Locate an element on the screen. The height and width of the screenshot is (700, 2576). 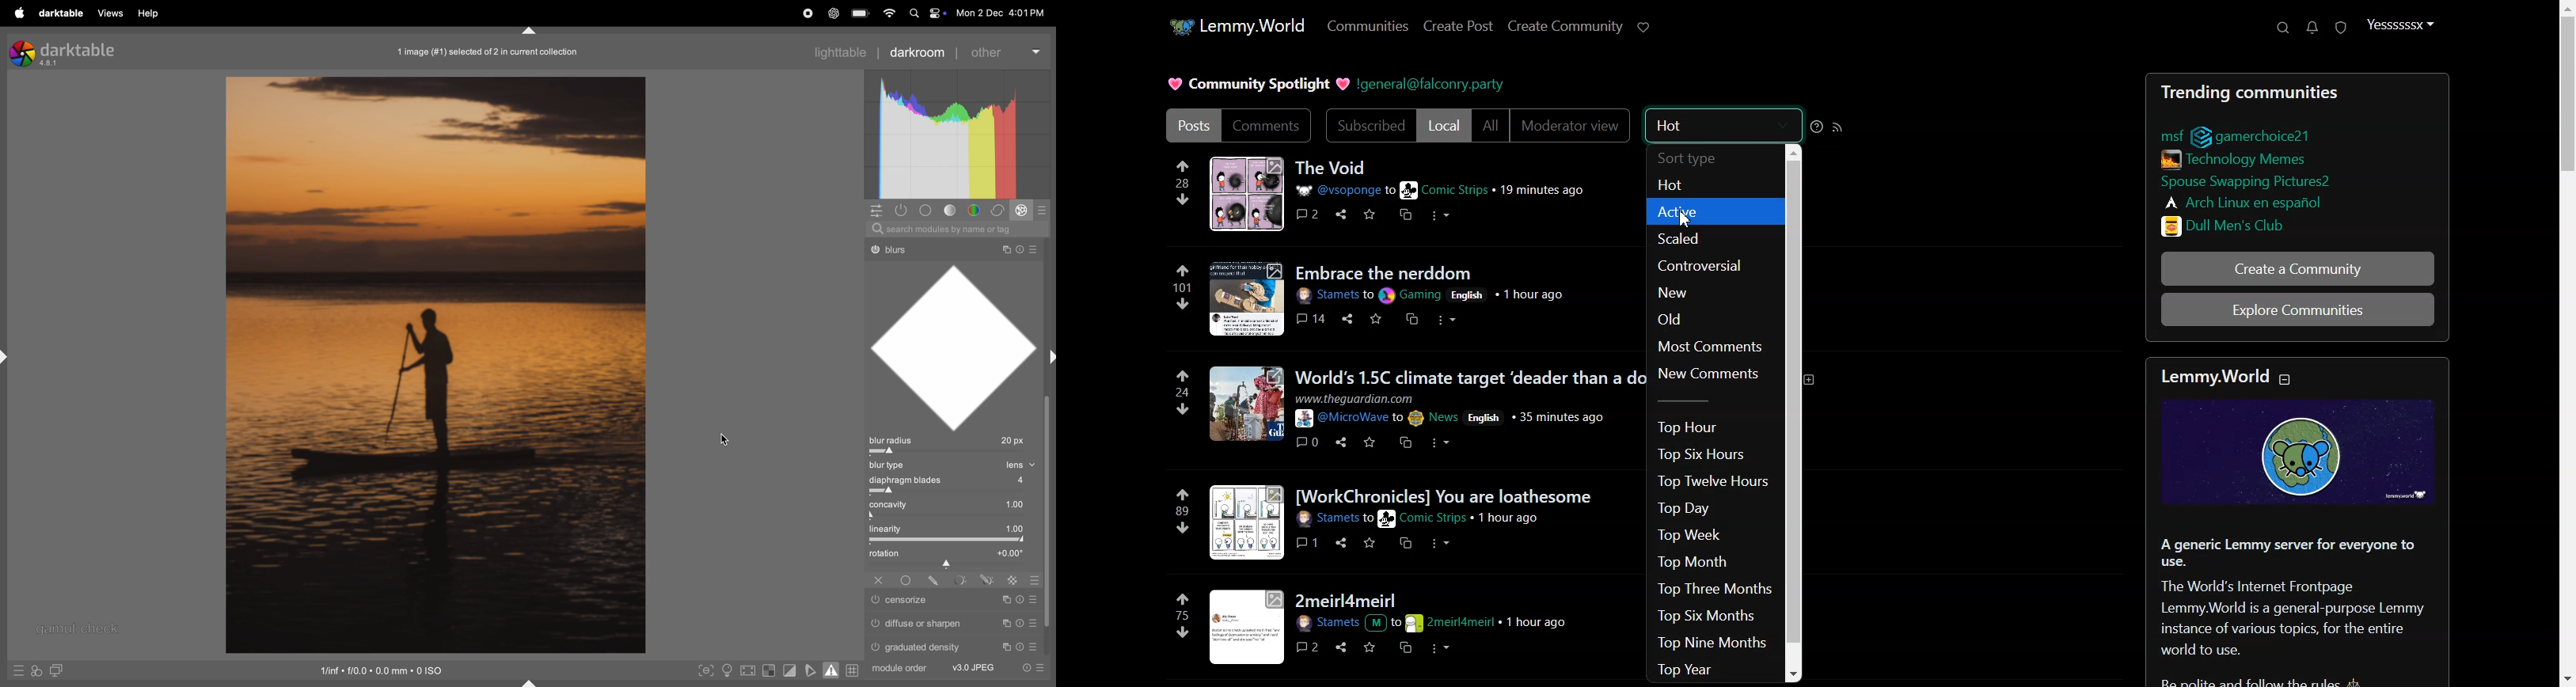
acces to filters is located at coordinates (38, 670).